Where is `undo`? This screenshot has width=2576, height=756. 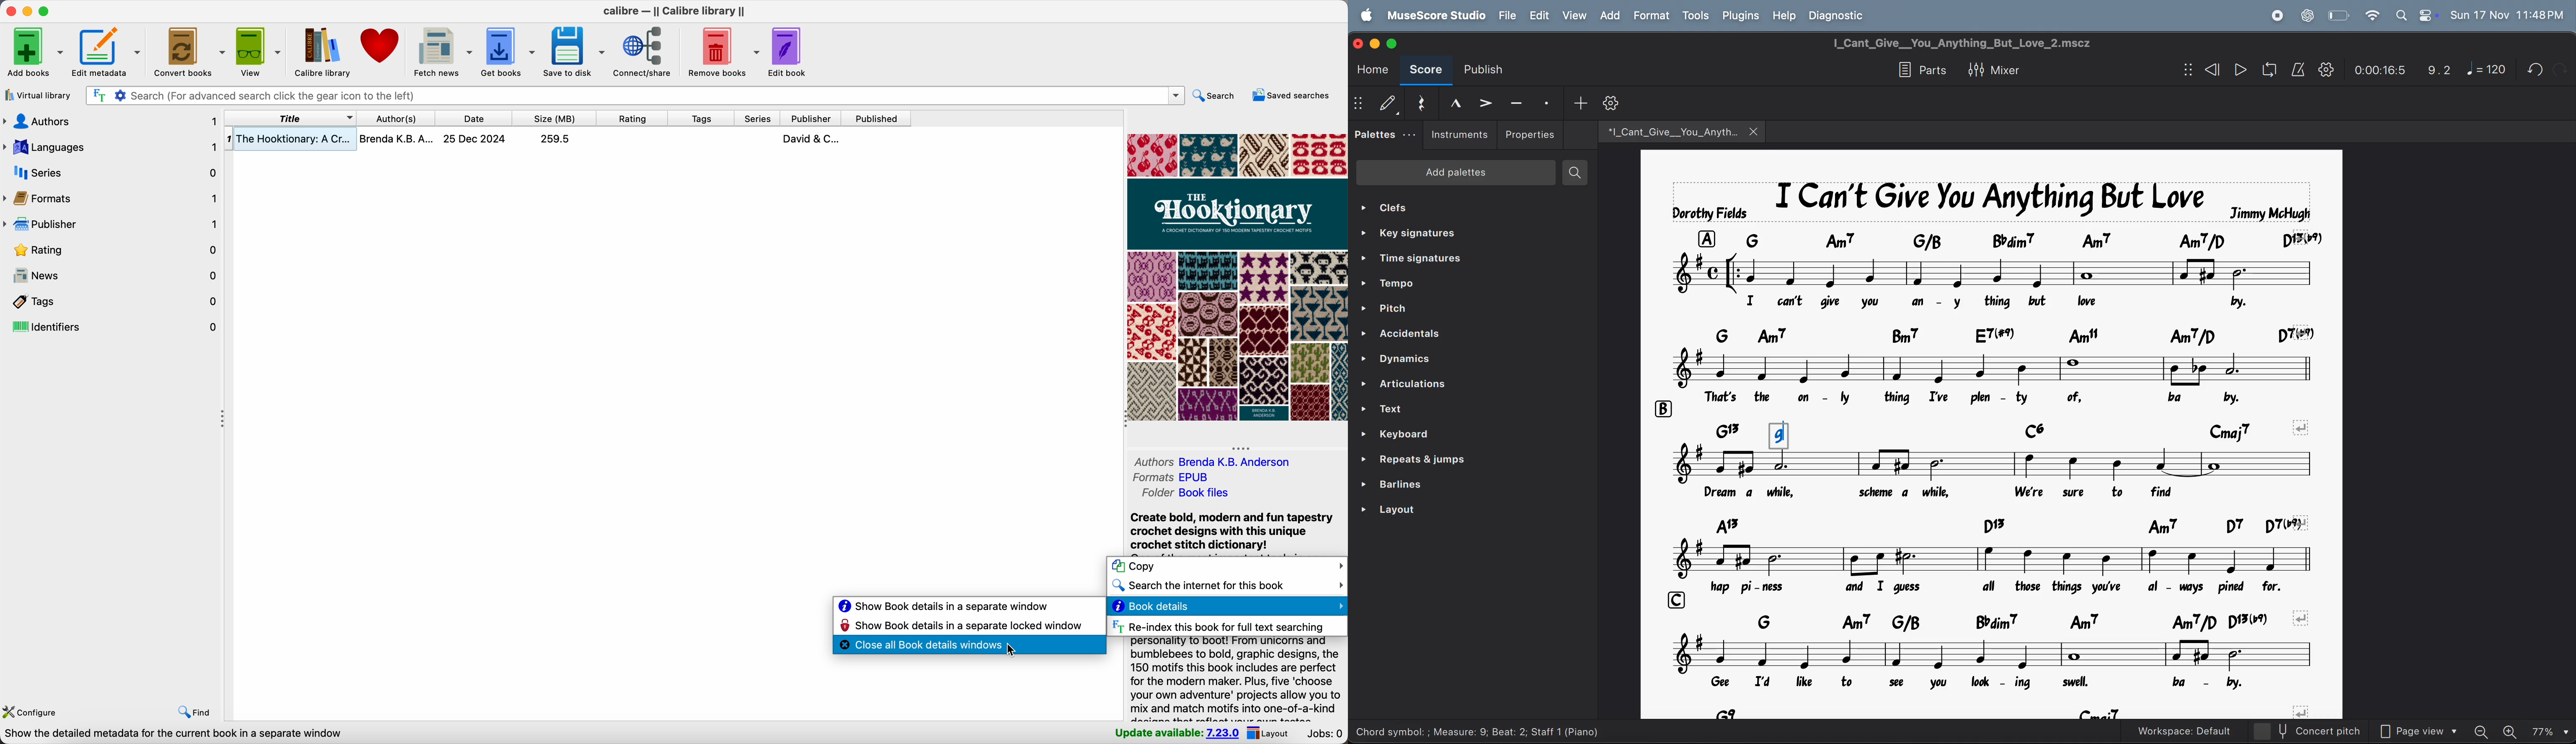
undo is located at coordinates (2532, 70).